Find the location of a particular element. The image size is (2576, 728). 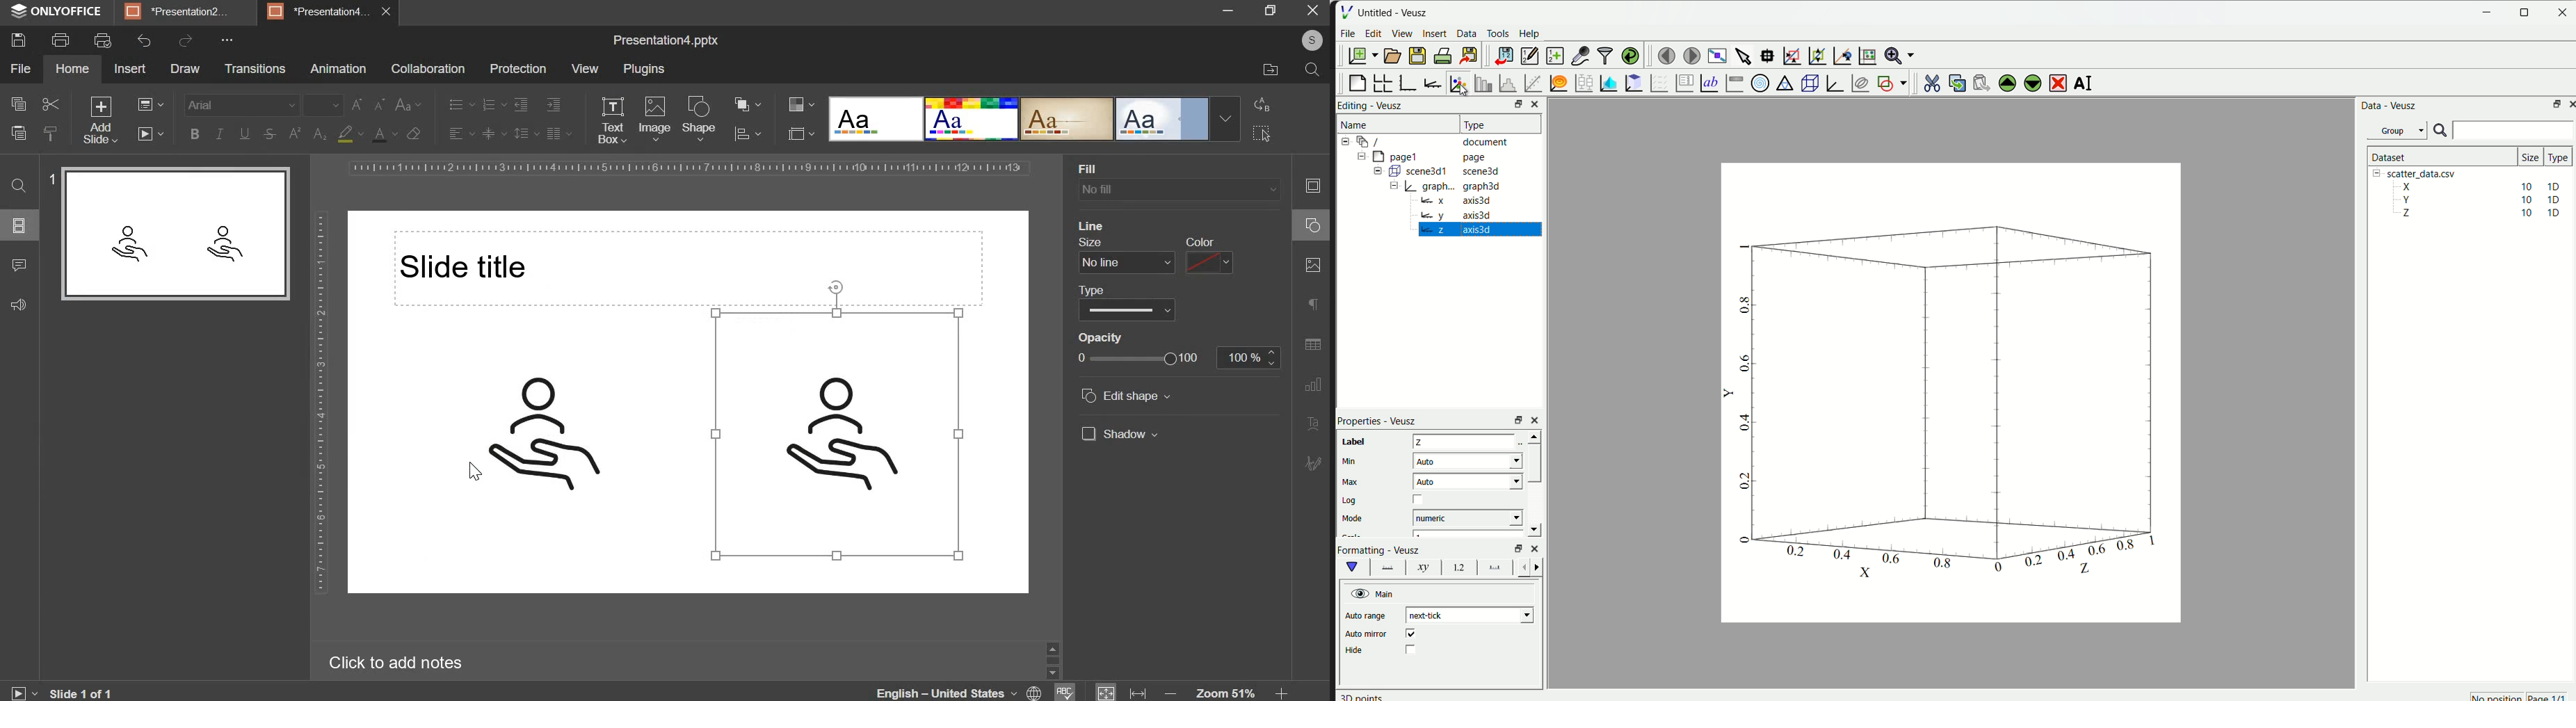

line color is located at coordinates (1207, 262).